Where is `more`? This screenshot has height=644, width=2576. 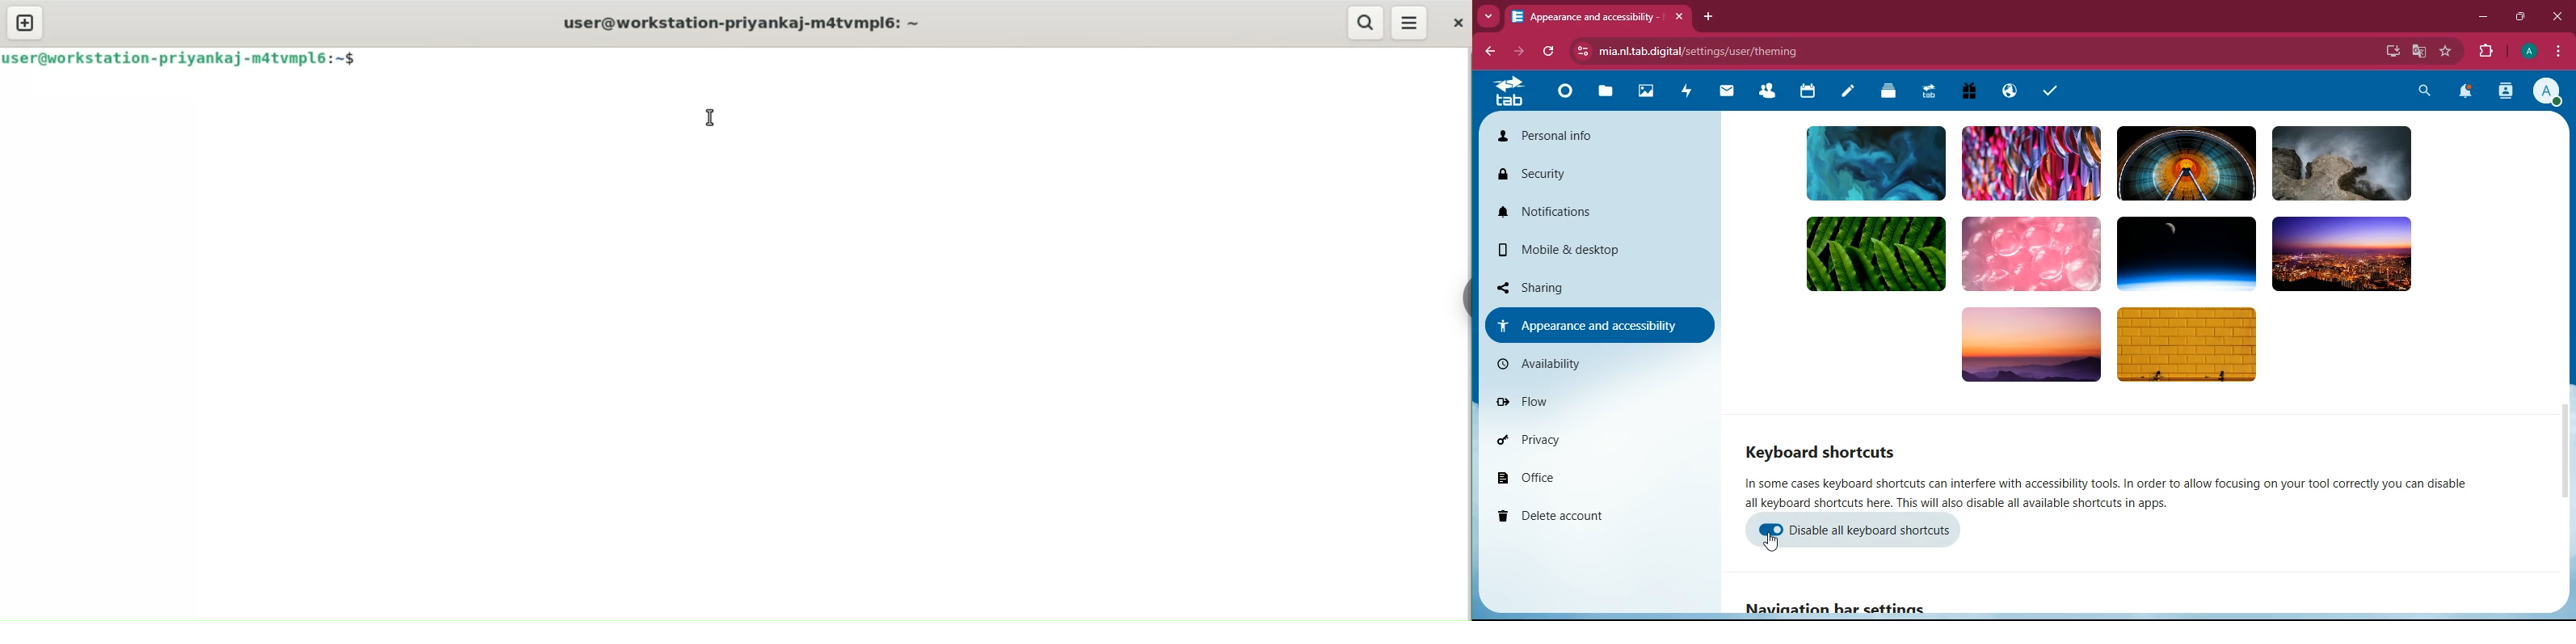
more is located at coordinates (1488, 15).